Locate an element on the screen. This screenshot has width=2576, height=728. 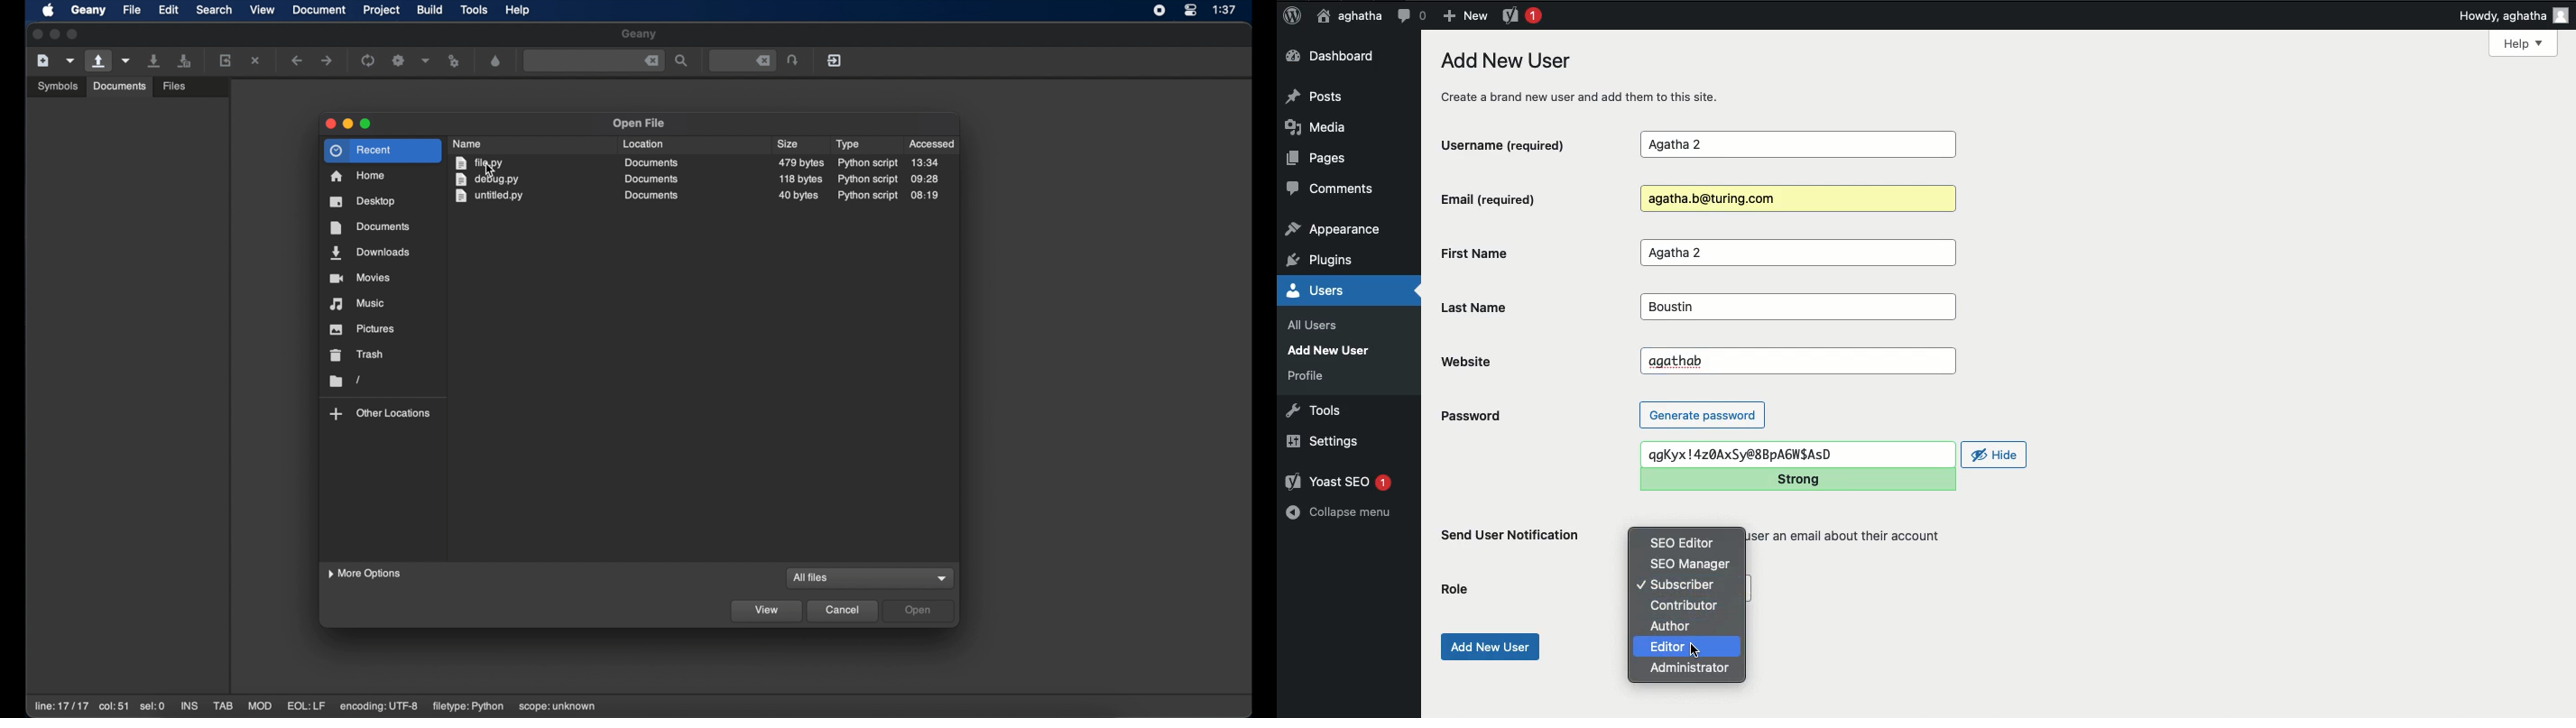
Generate password is located at coordinates (1703, 414).